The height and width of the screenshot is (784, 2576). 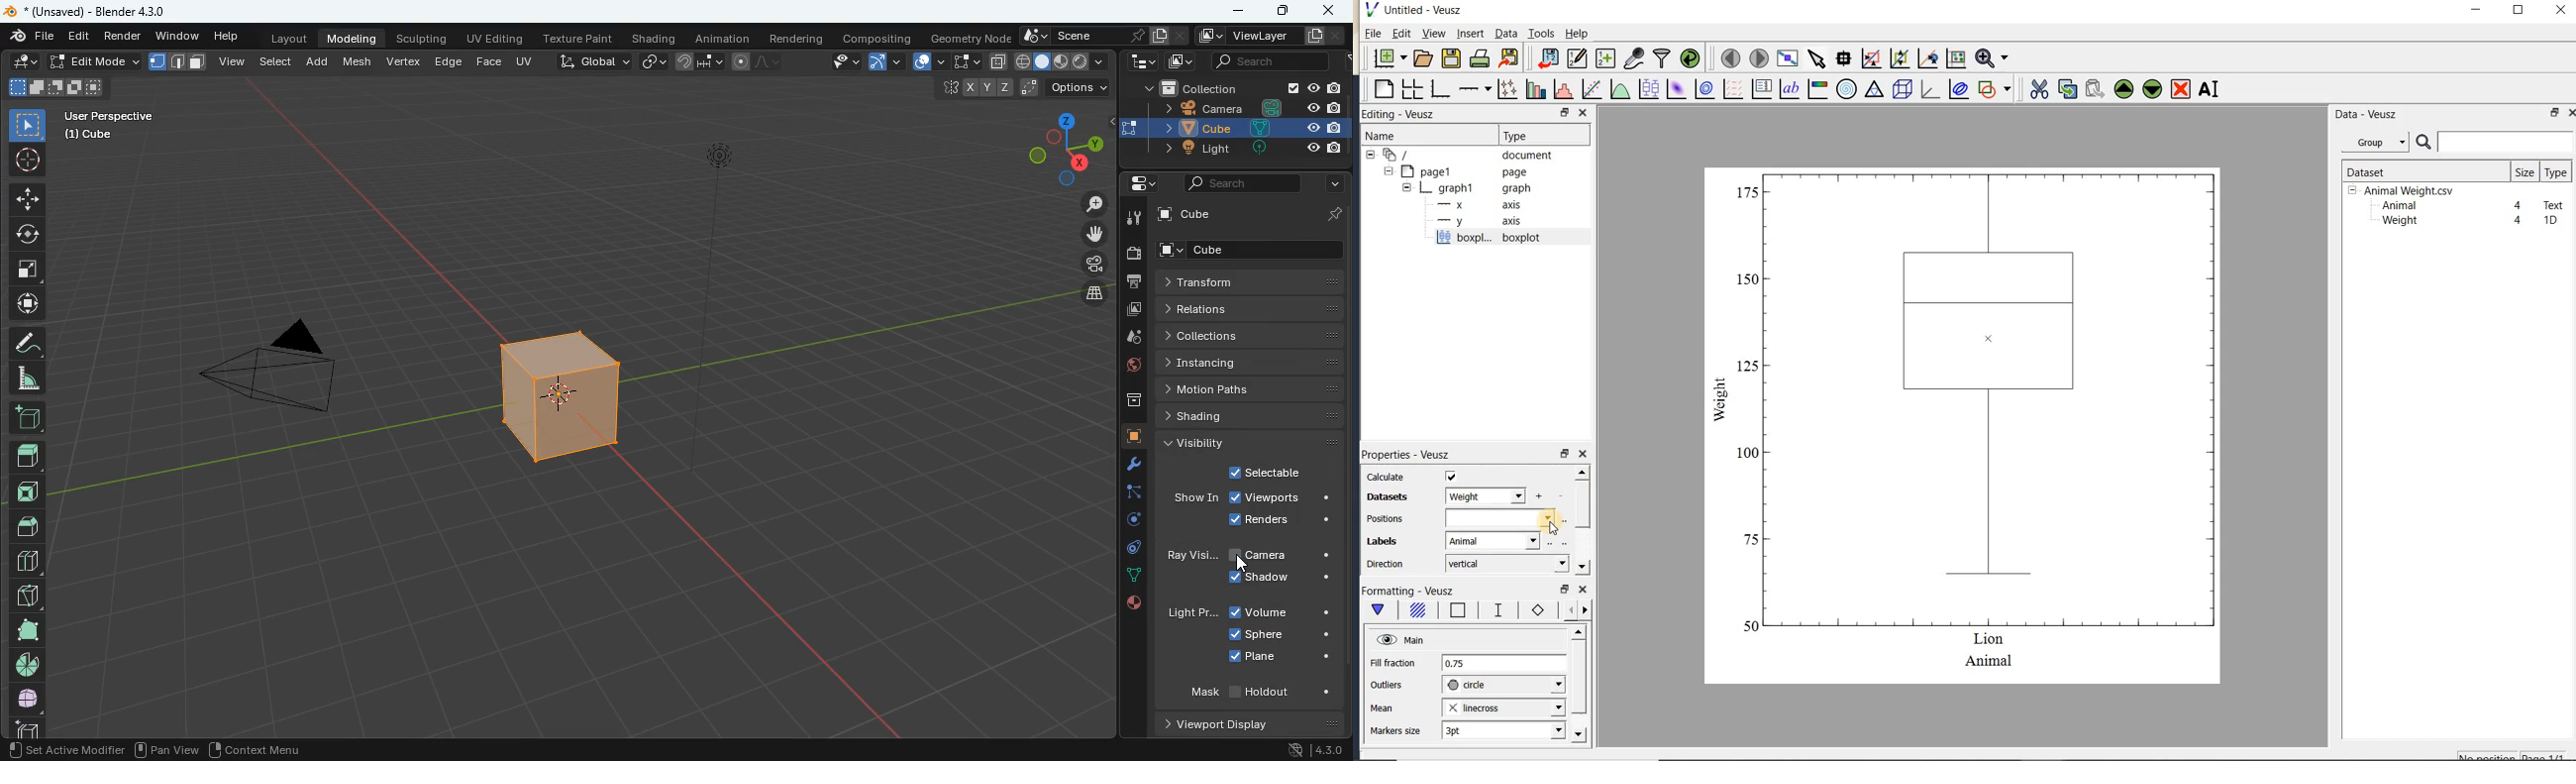 I want to click on Text, so click(x=2555, y=203).